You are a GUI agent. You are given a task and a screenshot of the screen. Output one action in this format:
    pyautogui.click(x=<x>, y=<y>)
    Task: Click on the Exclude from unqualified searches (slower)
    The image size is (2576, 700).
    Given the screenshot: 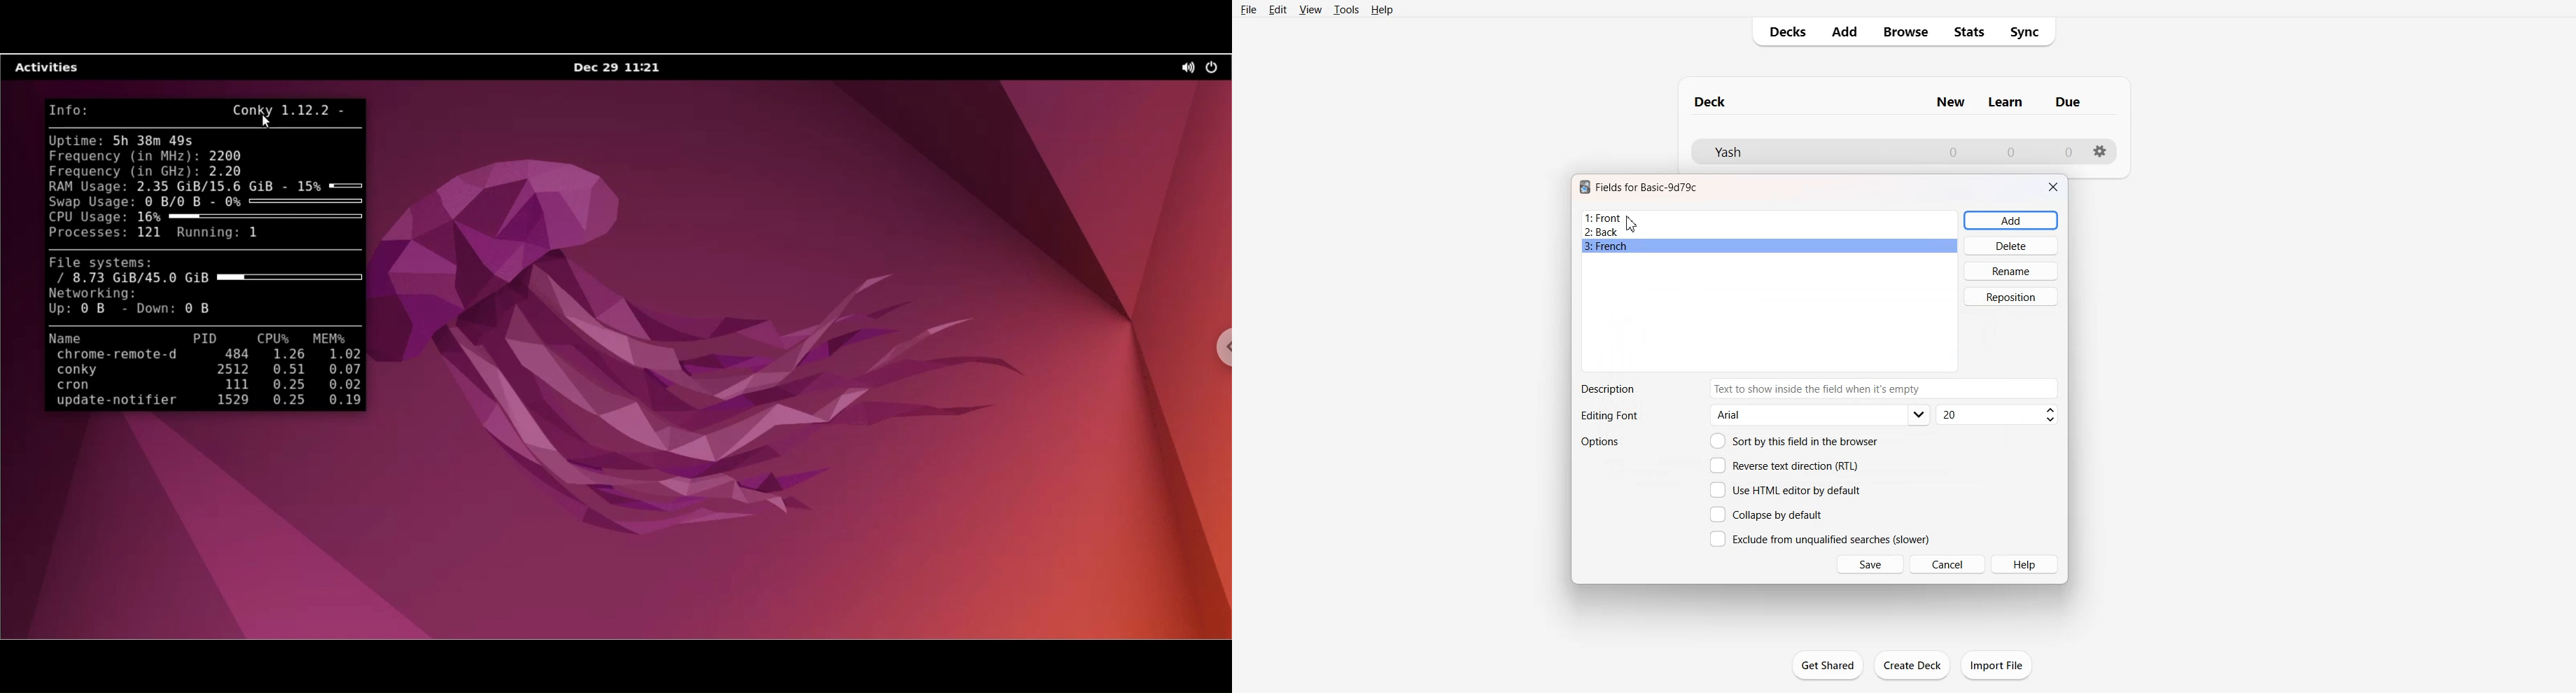 What is the action you would take?
    pyautogui.click(x=1819, y=538)
    